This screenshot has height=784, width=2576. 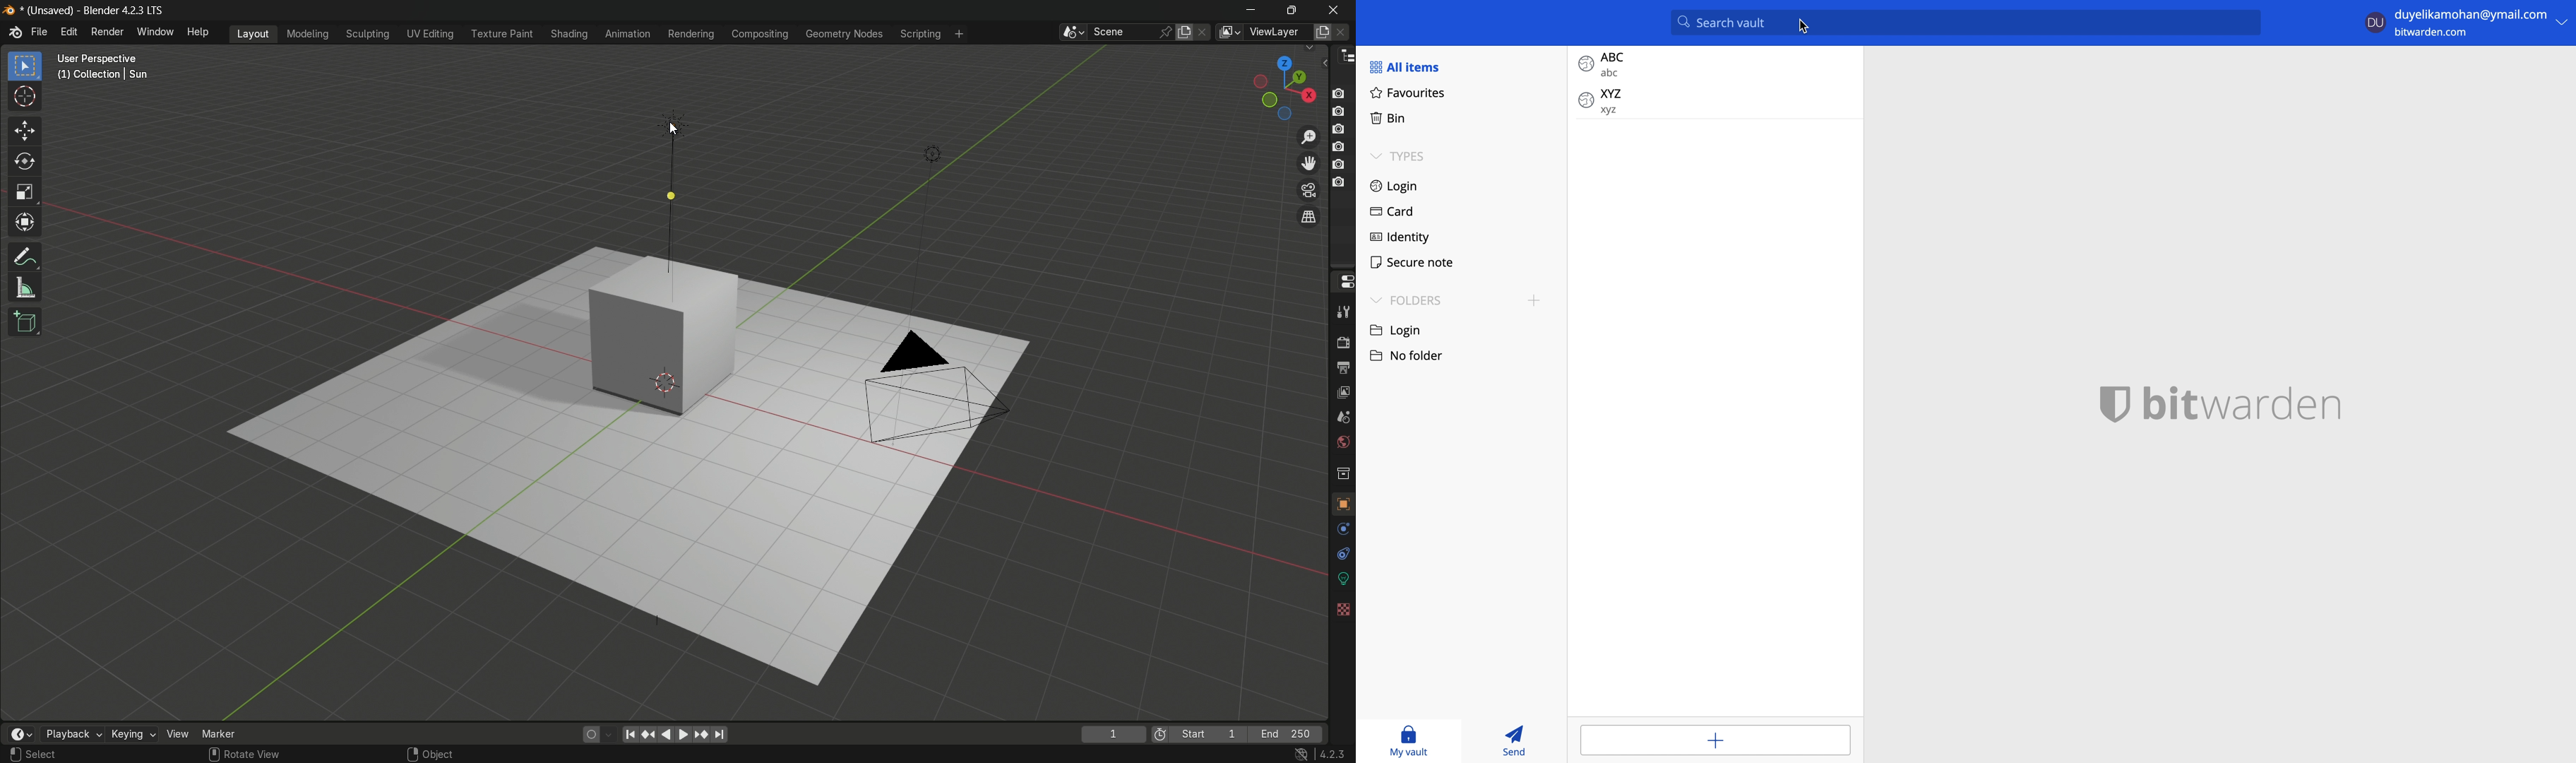 I want to click on play animation, so click(x=676, y=735).